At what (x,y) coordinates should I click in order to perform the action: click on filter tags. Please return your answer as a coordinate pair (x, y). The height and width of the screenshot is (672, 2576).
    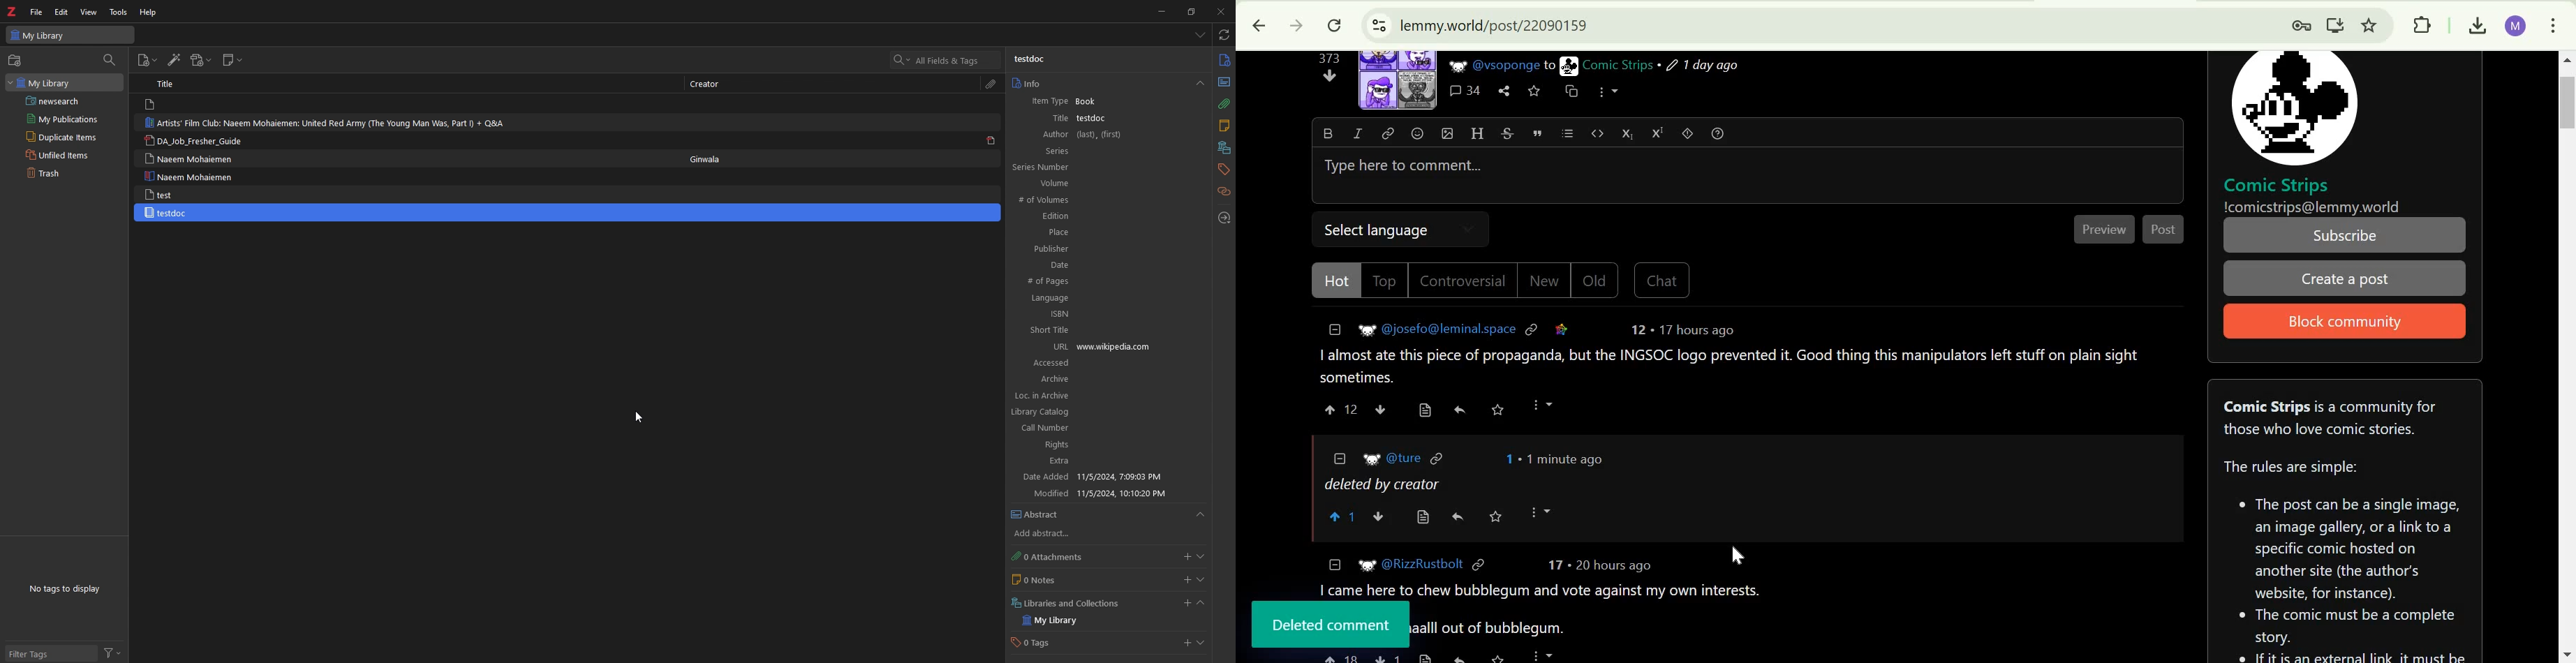
    Looking at the image, I should click on (50, 654).